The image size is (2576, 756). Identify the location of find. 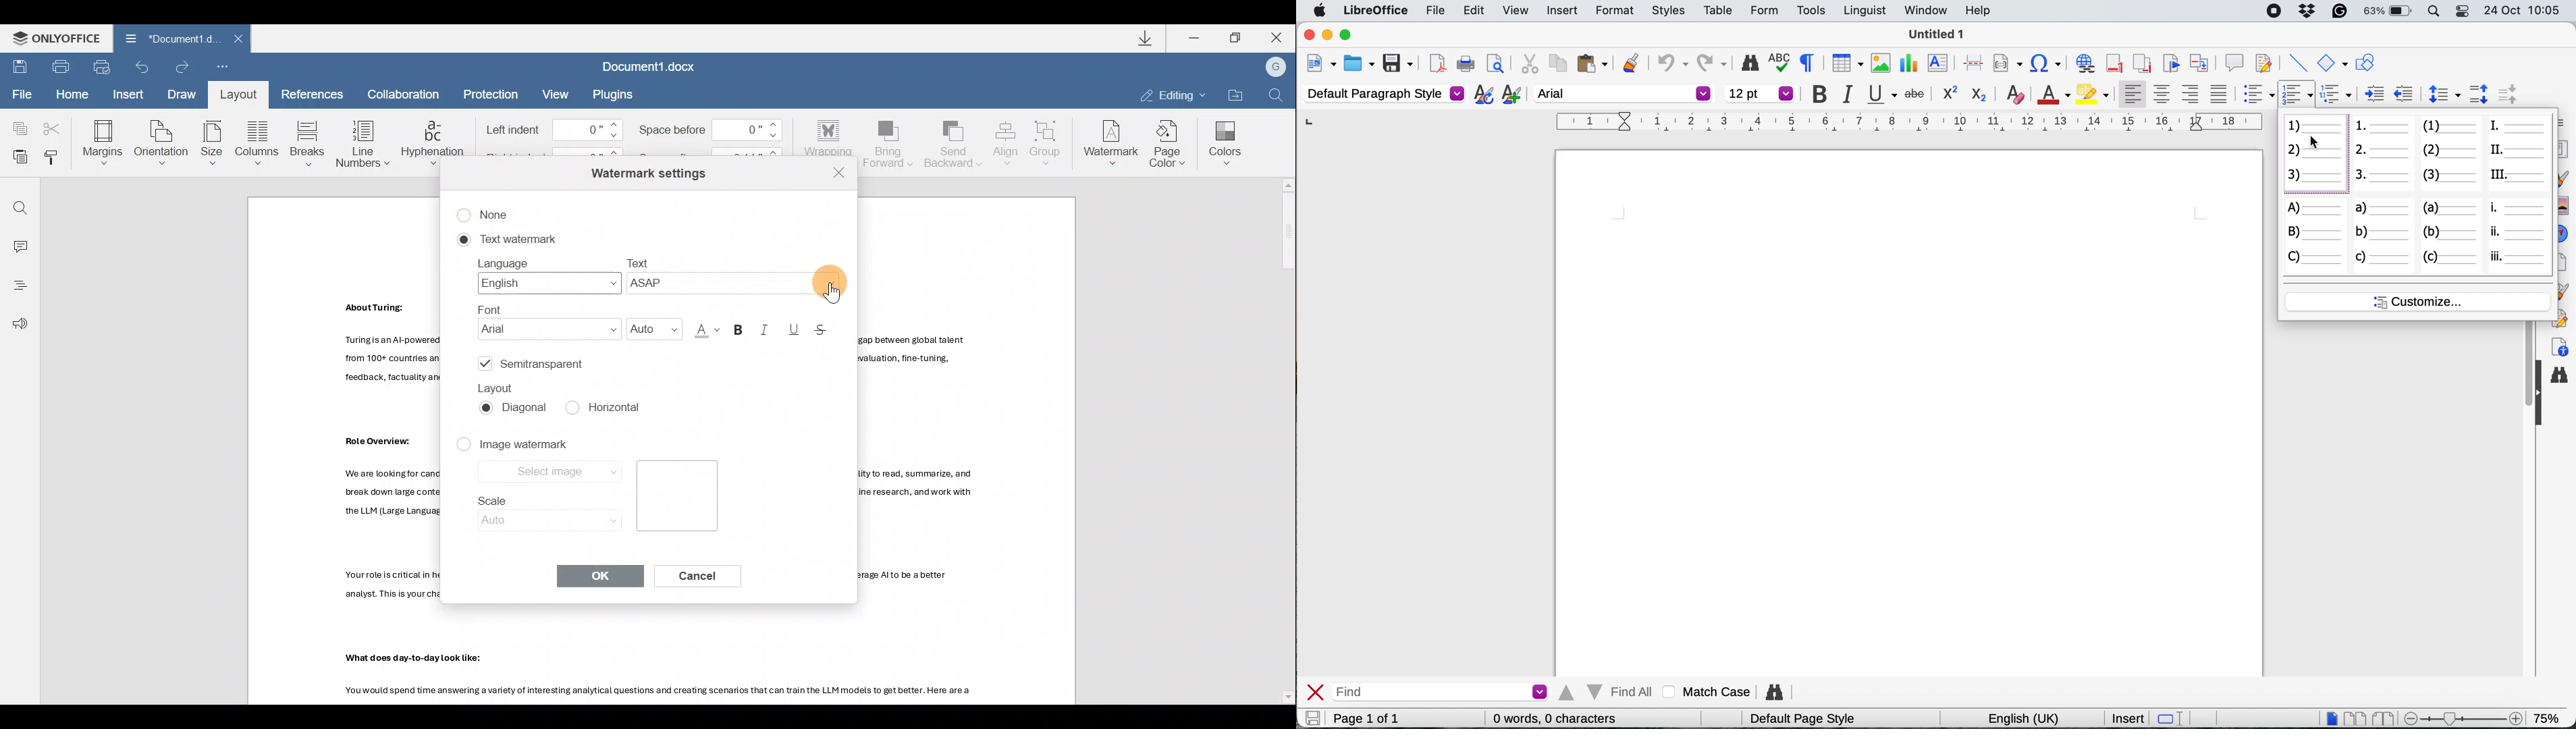
(1444, 692).